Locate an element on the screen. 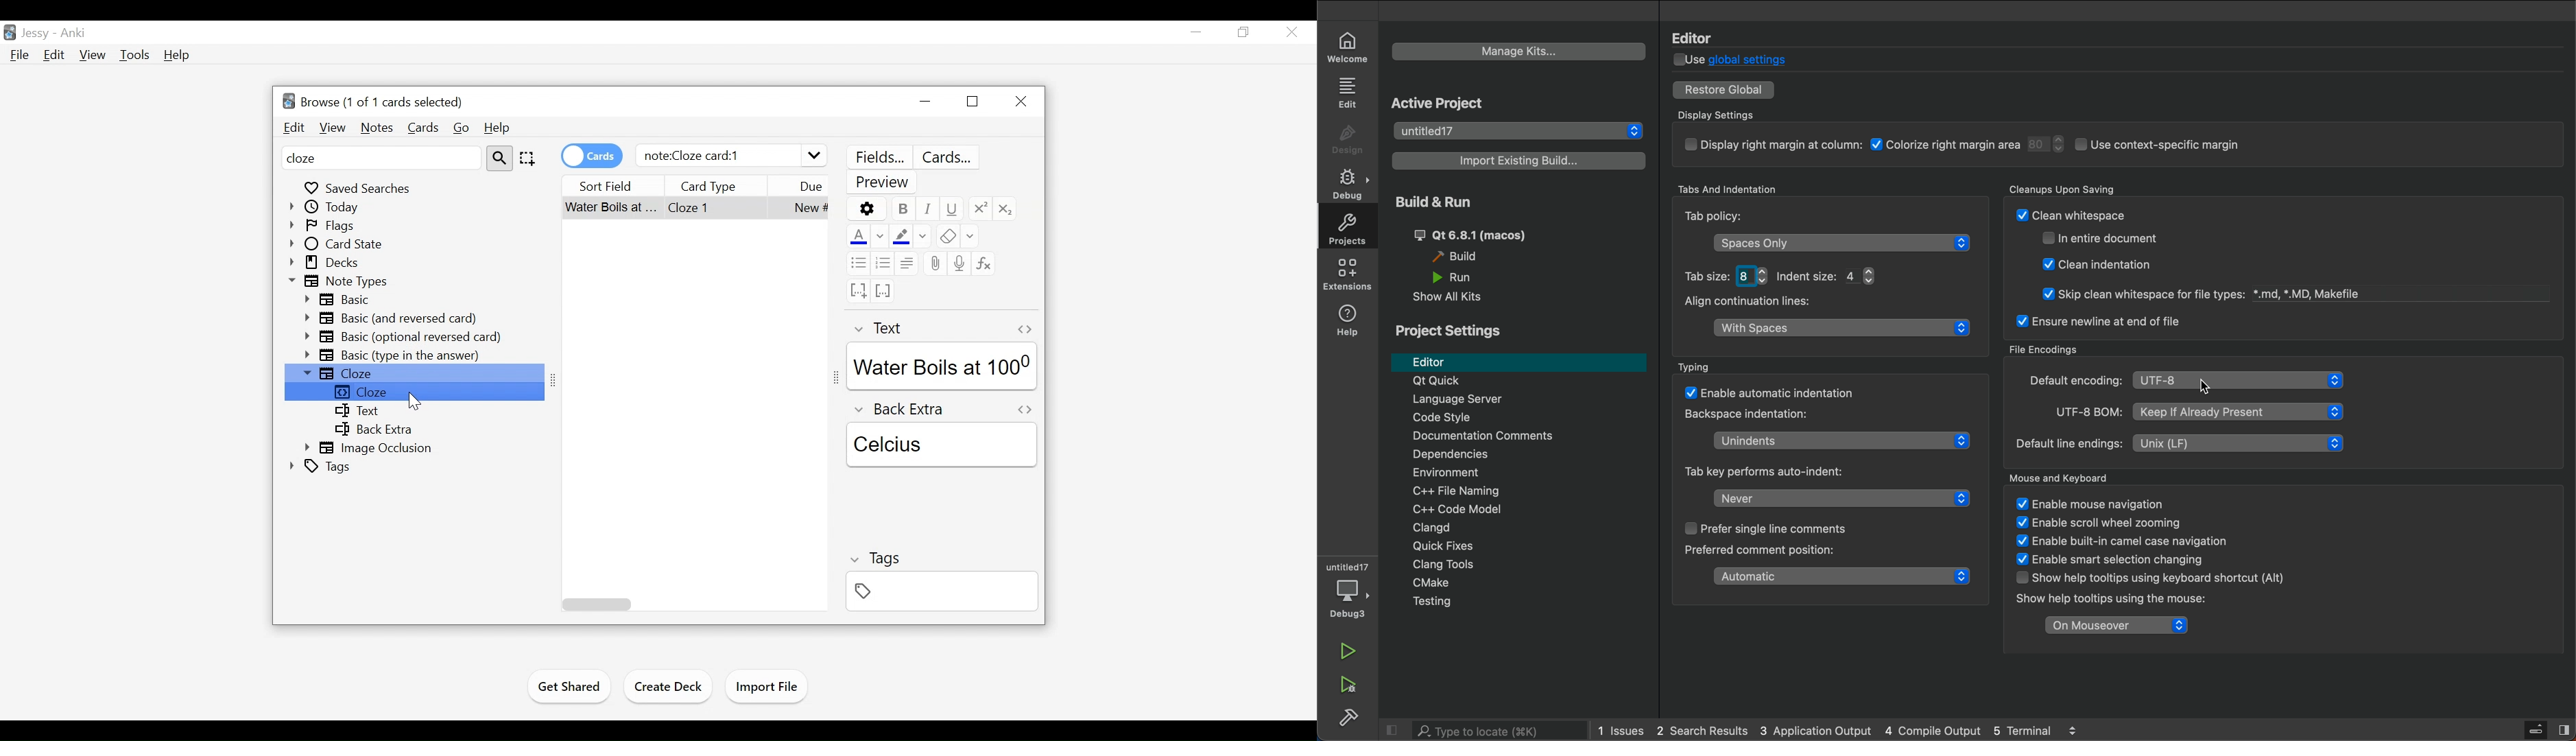 Image resolution: width=2576 pixels, height=756 pixels. Edit is located at coordinates (294, 128).